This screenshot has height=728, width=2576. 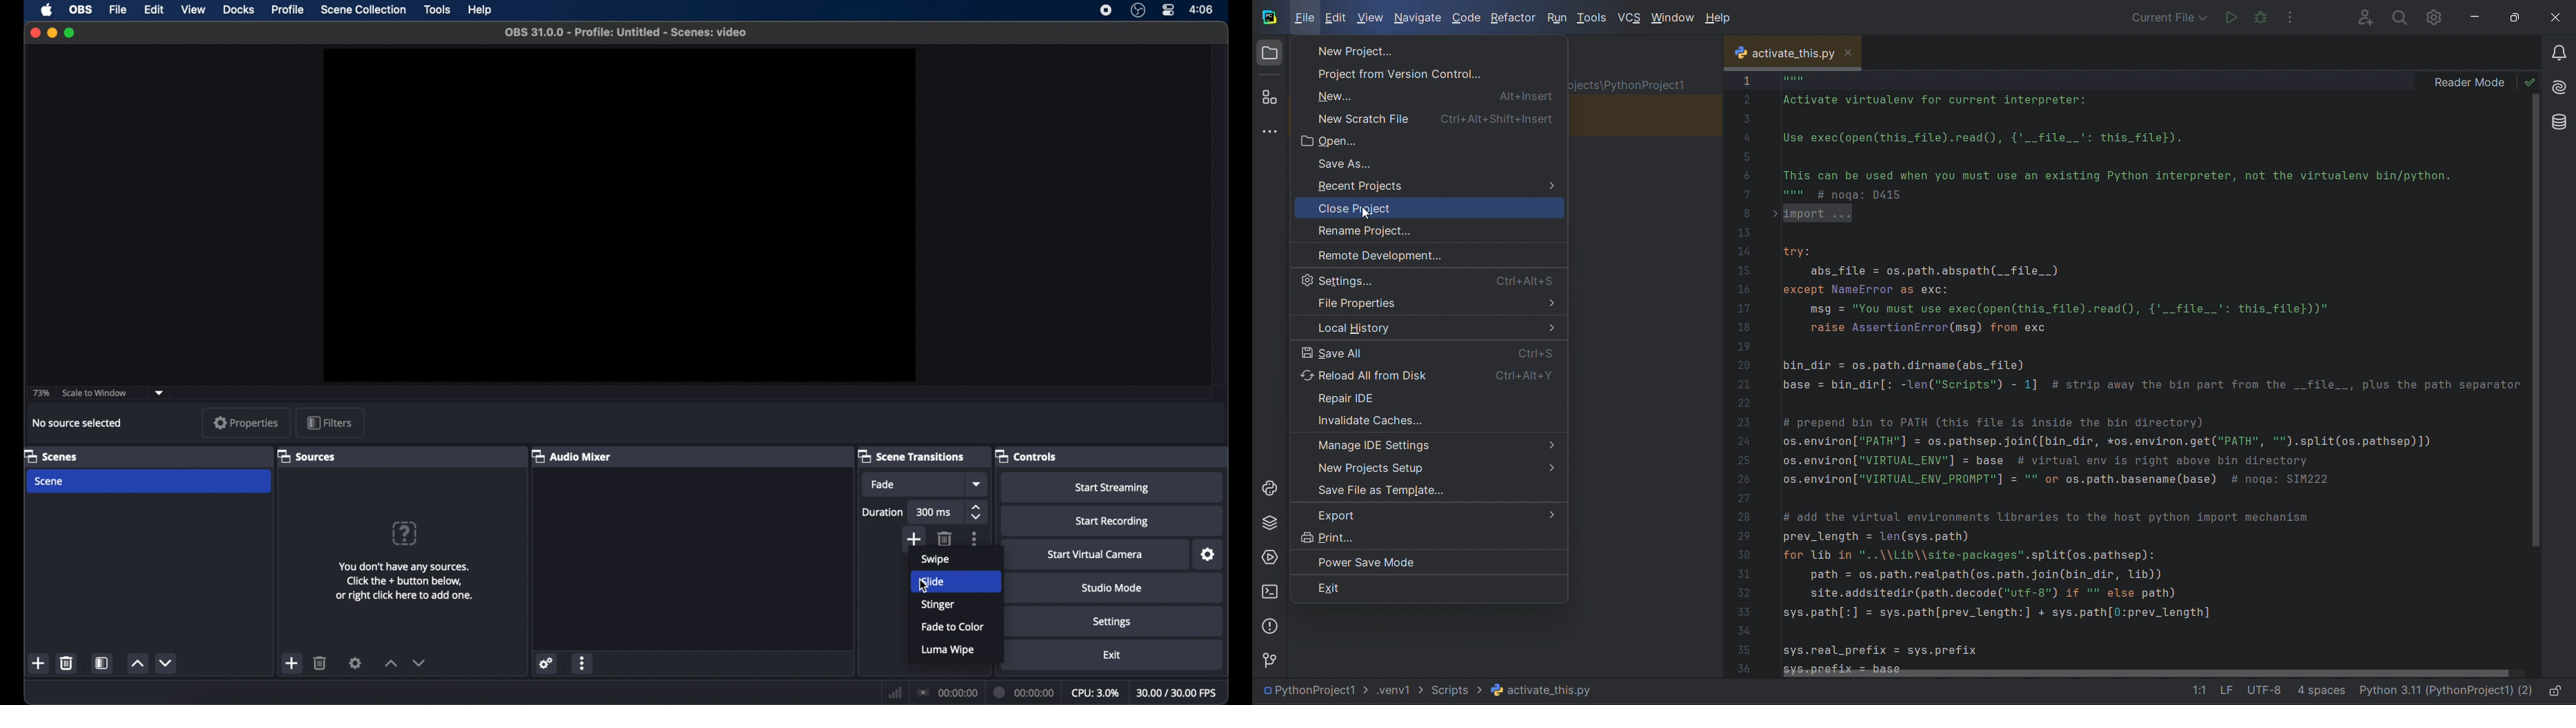 What do you see at coordinates (978, 512) in the screenshot?
I see `stepper button` at bounding box center [978, 512].